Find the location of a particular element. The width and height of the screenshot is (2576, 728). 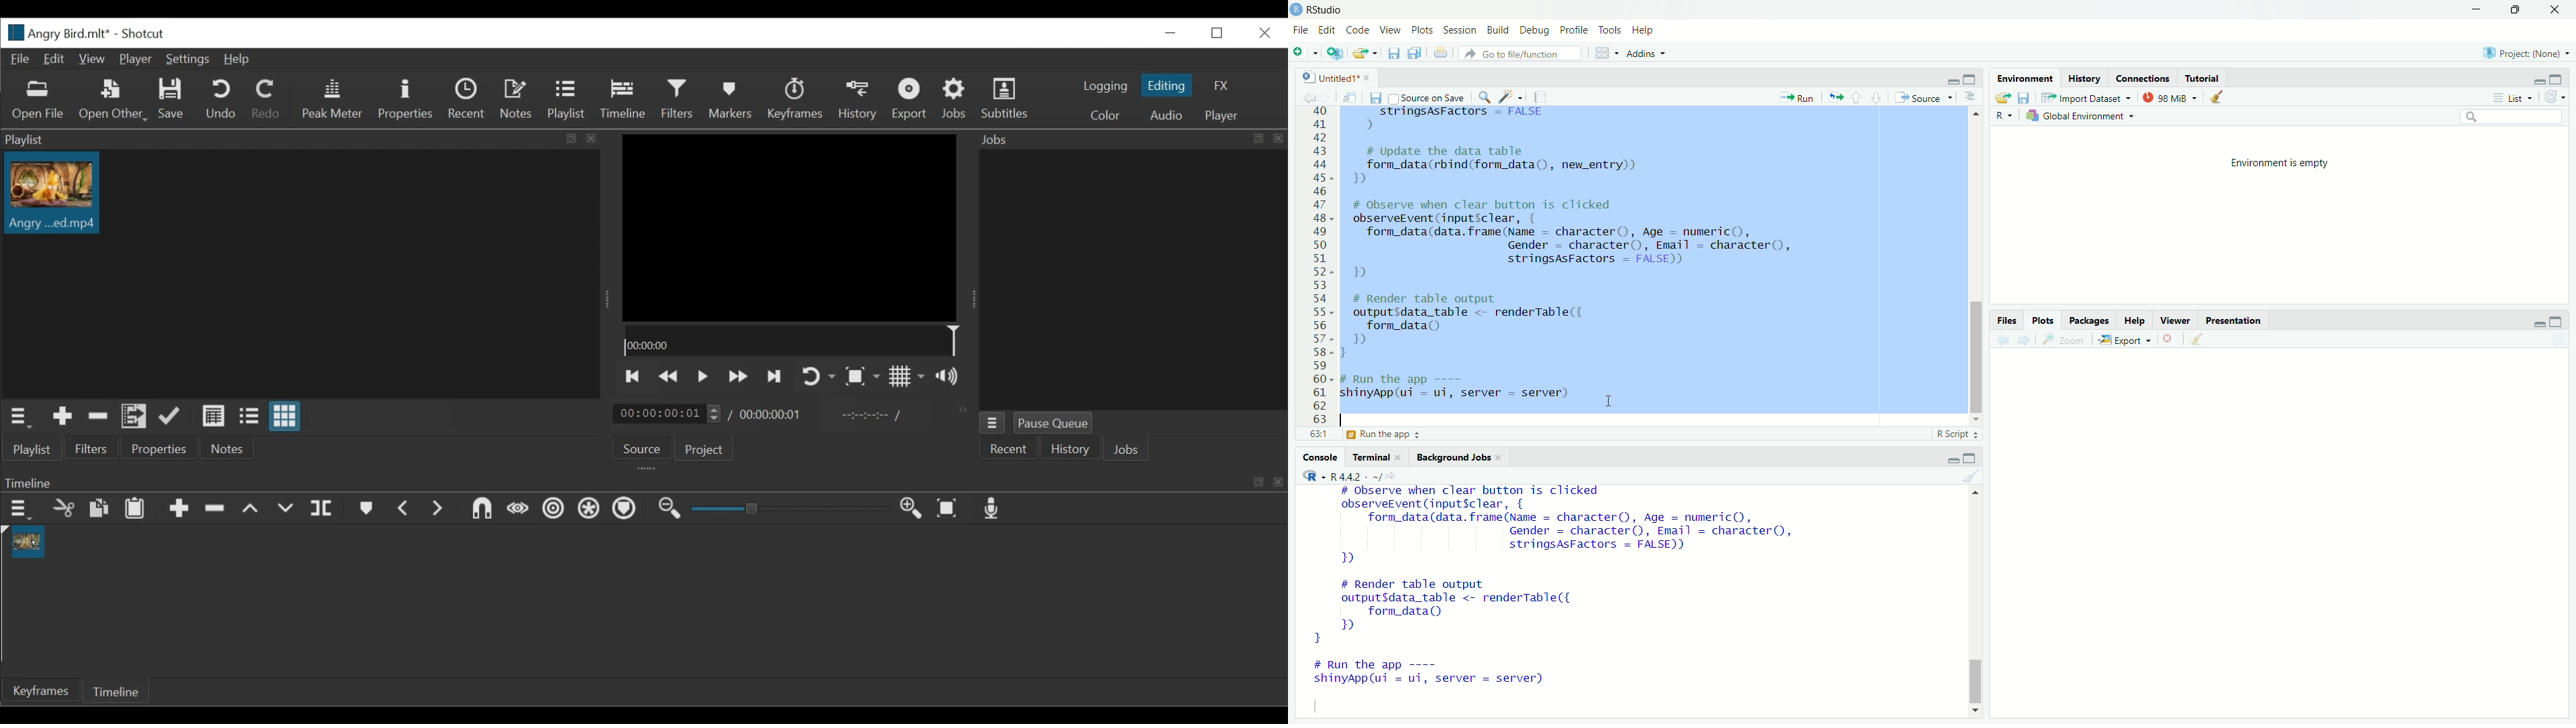

Subtitles is located at coordinates (1005, 99).